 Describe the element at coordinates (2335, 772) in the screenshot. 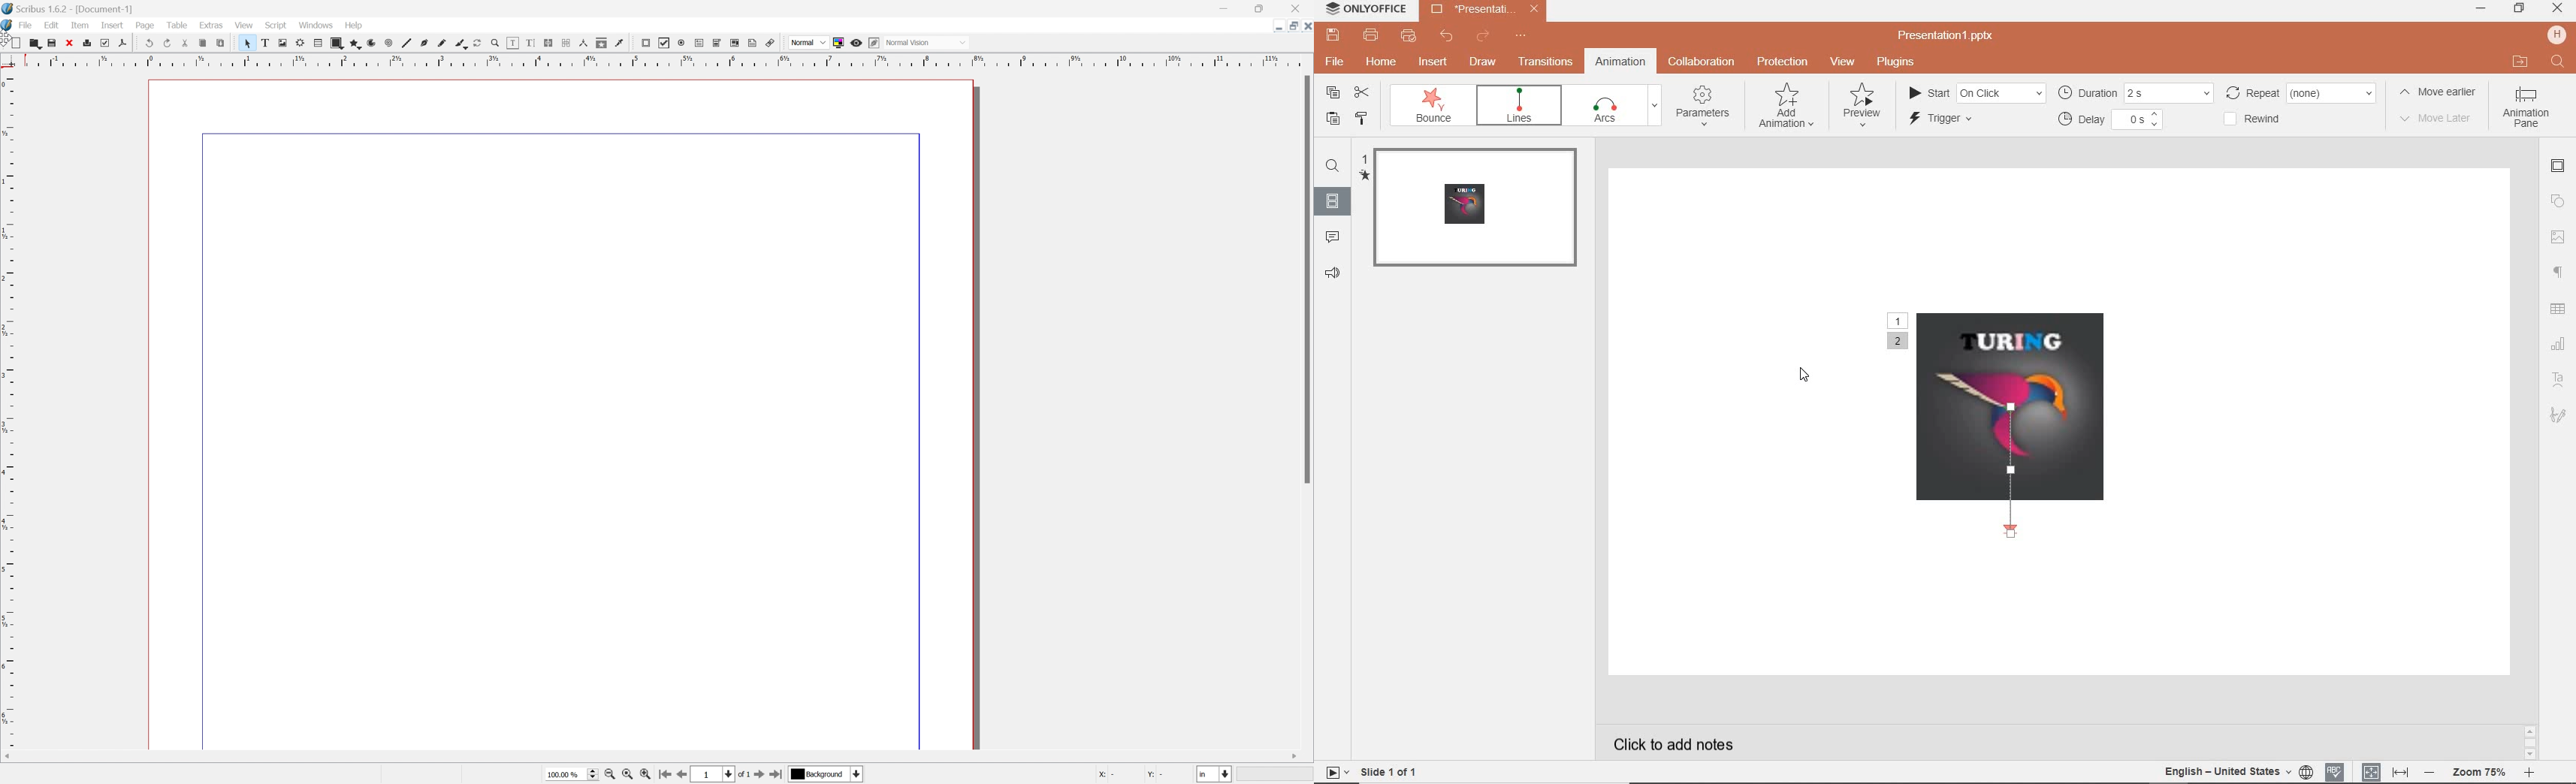

I see `spell checking` at that location.